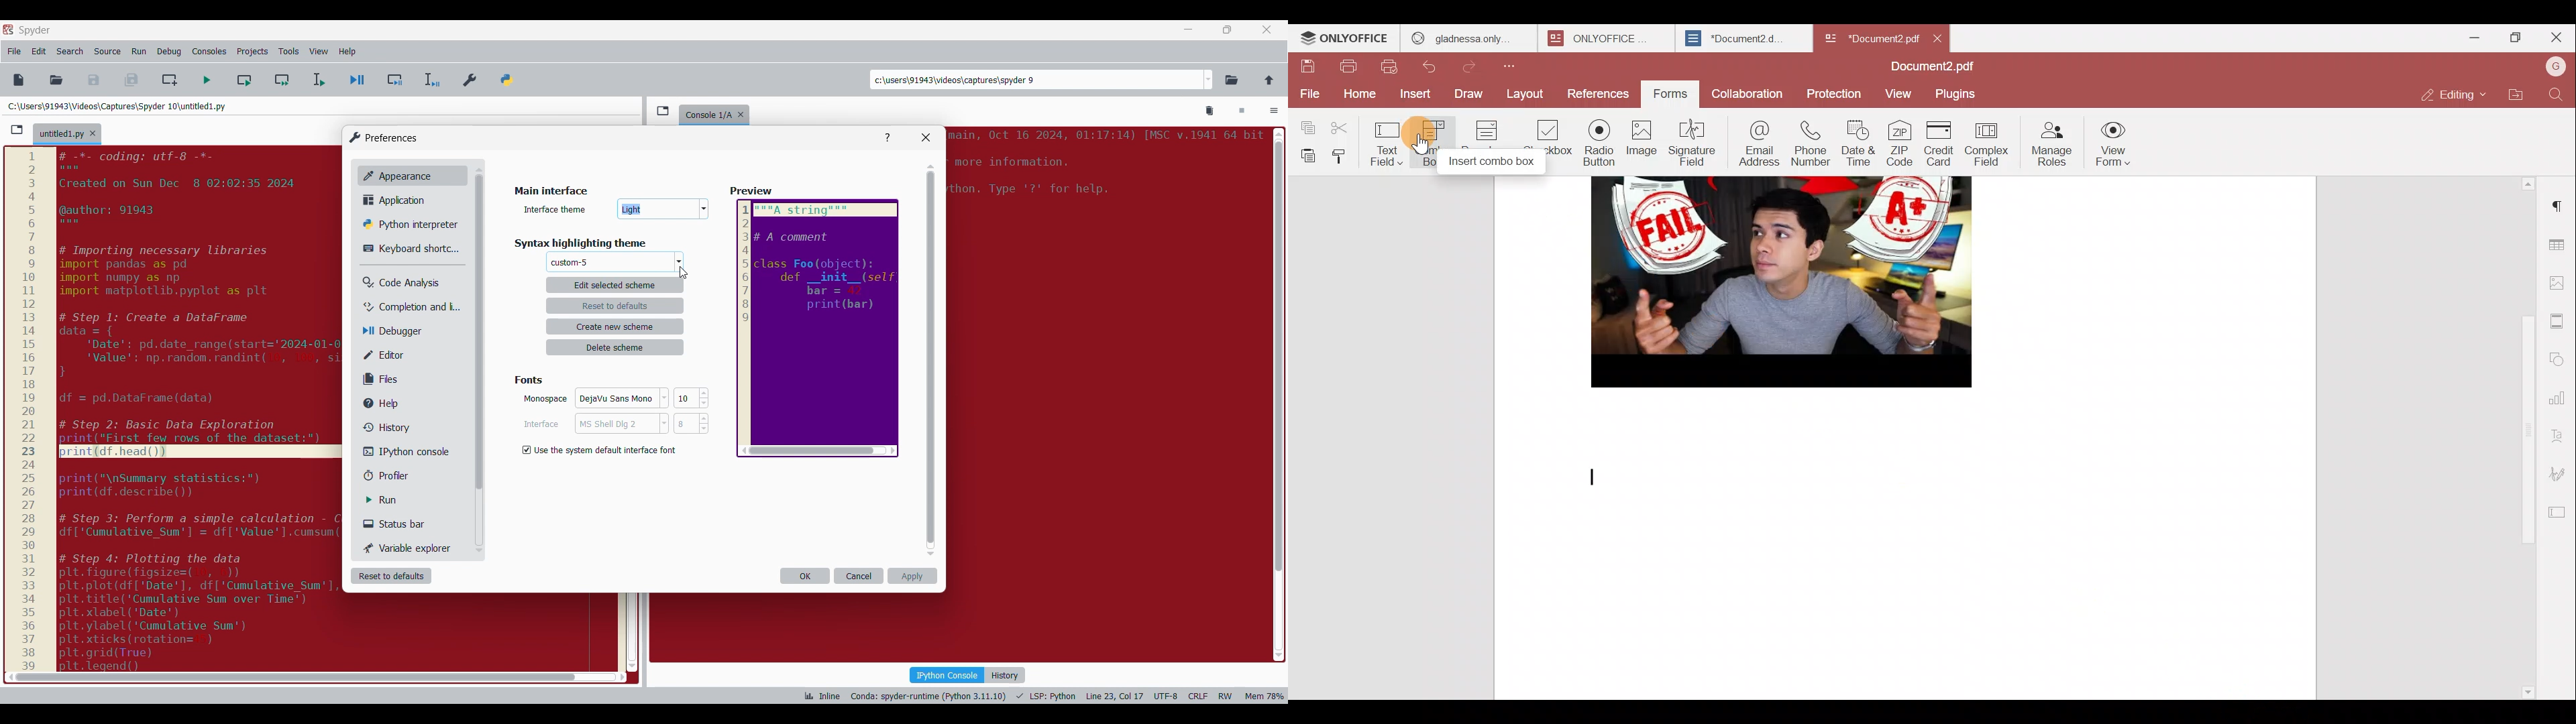 This screenshot has width=2576, height=728. Describe the element at coordinates (398, 476) in the screenshot. I see `Profiler` at that location.